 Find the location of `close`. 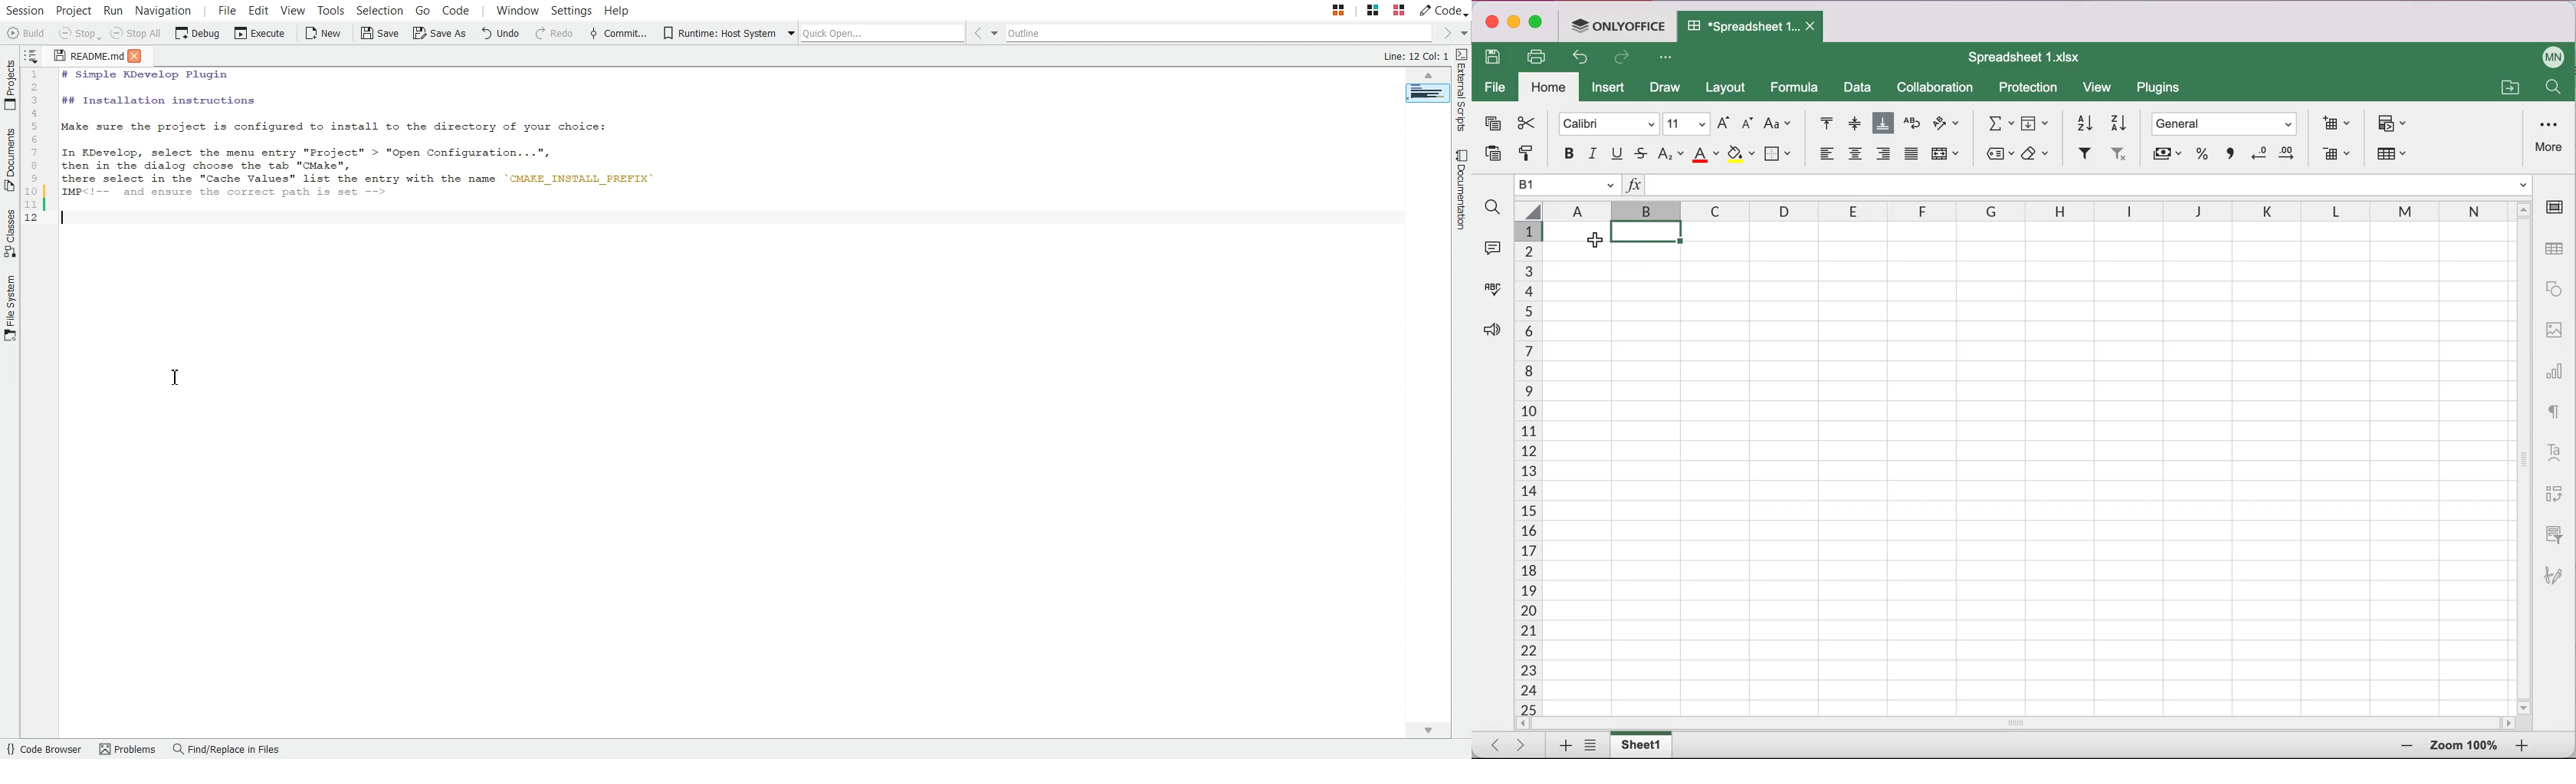

close is located at coordinates (1490, 24).